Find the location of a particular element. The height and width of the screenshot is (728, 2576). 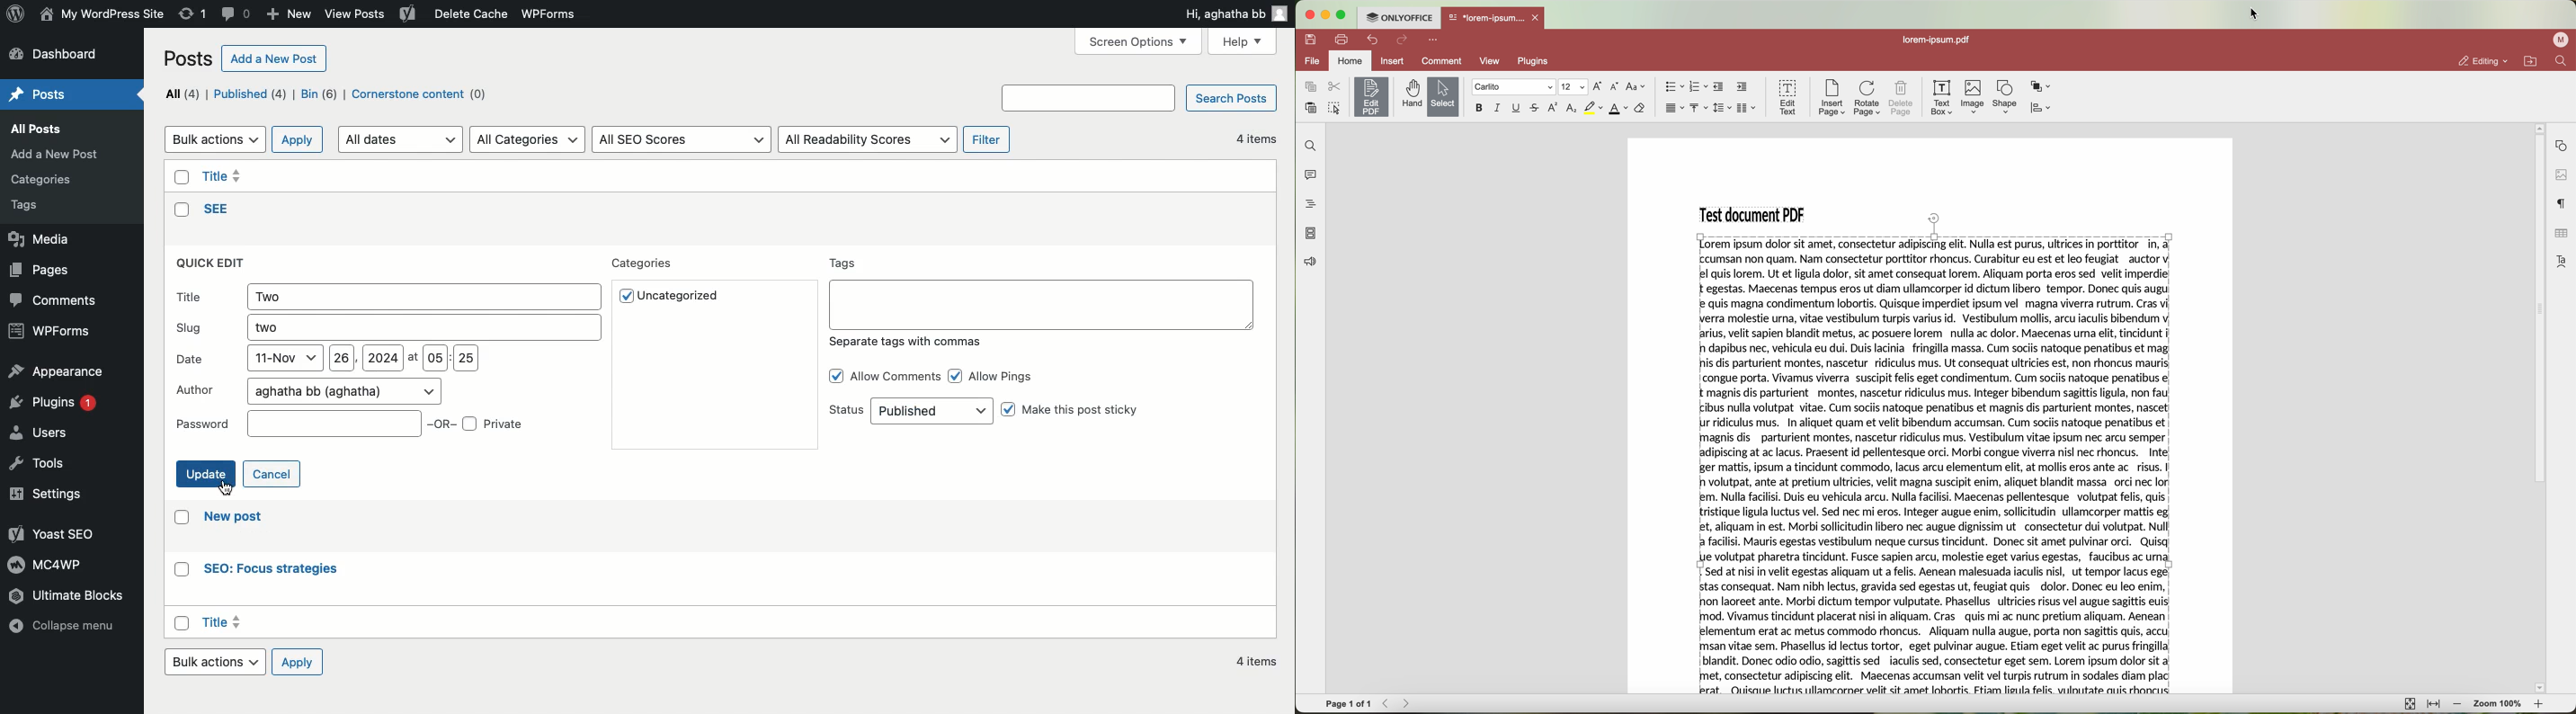

superscript is located at coordinates (1553, 107).